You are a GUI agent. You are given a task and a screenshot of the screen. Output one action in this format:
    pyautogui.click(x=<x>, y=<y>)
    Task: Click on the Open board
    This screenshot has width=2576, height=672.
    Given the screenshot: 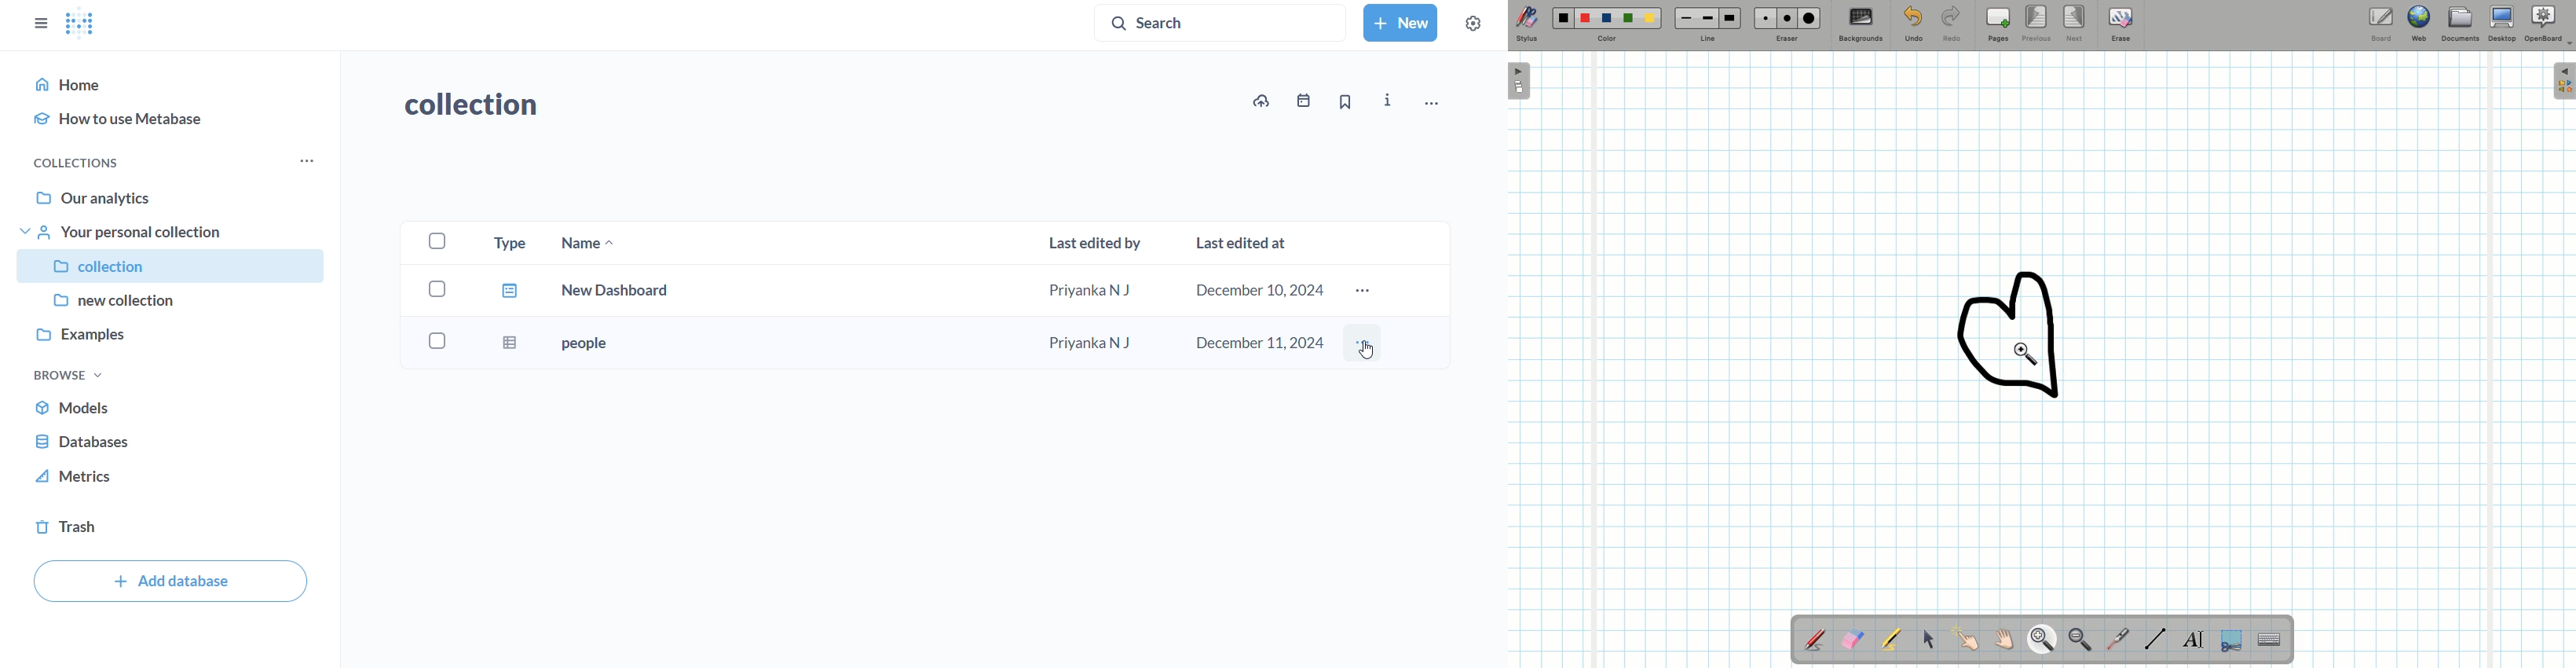 What is the action you would take?
    pyautogui.click(x=1520, y=82)
    